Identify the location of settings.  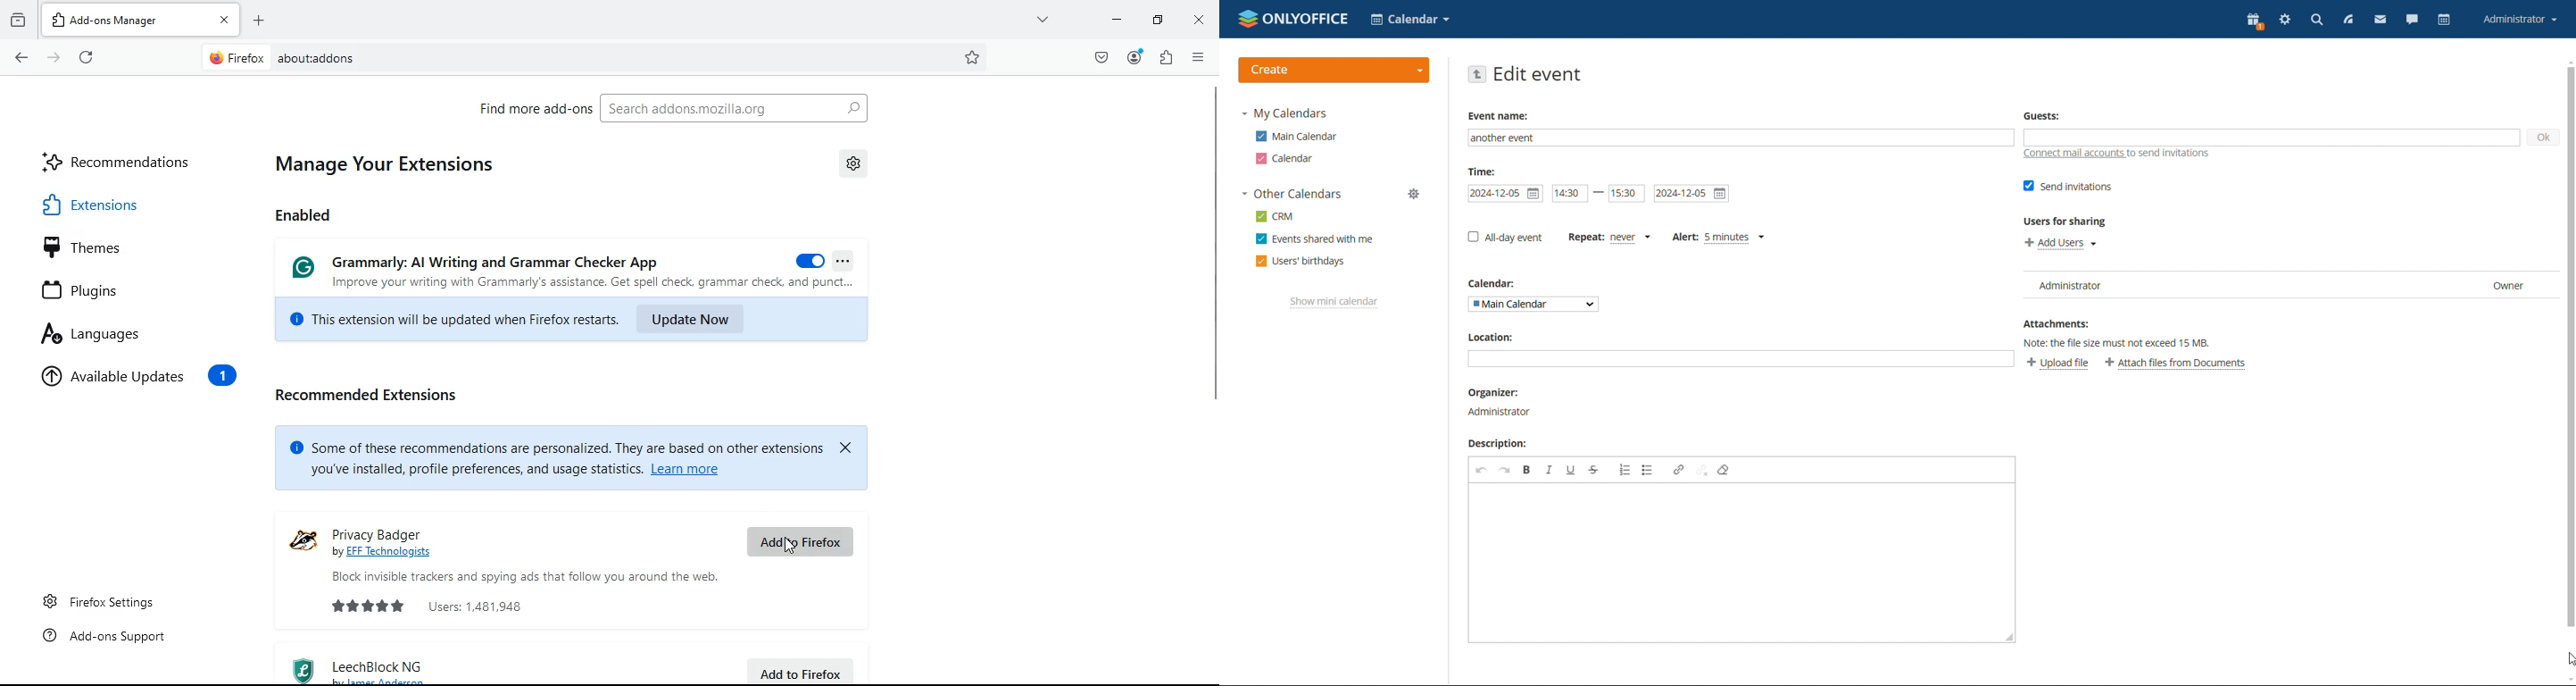
(855, 163).